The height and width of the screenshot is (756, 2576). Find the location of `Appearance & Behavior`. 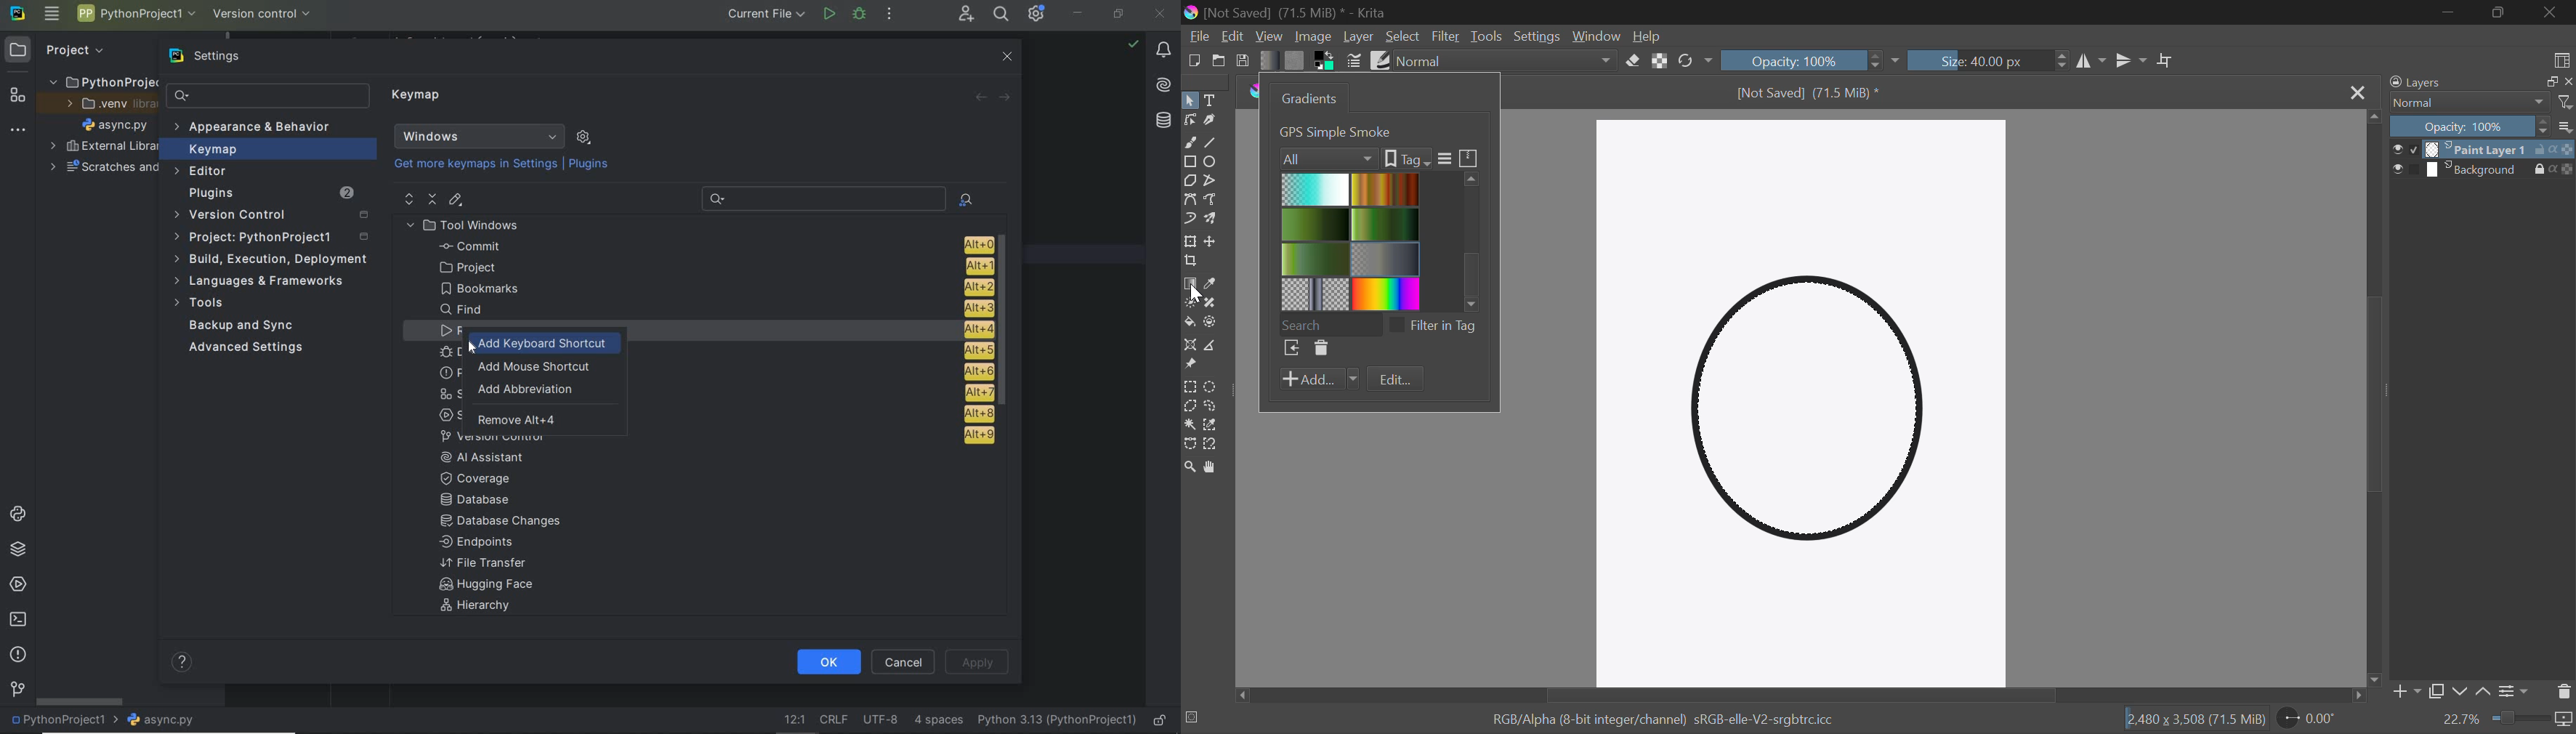

Appearance & Behavior is located at coordinates (254, 128).